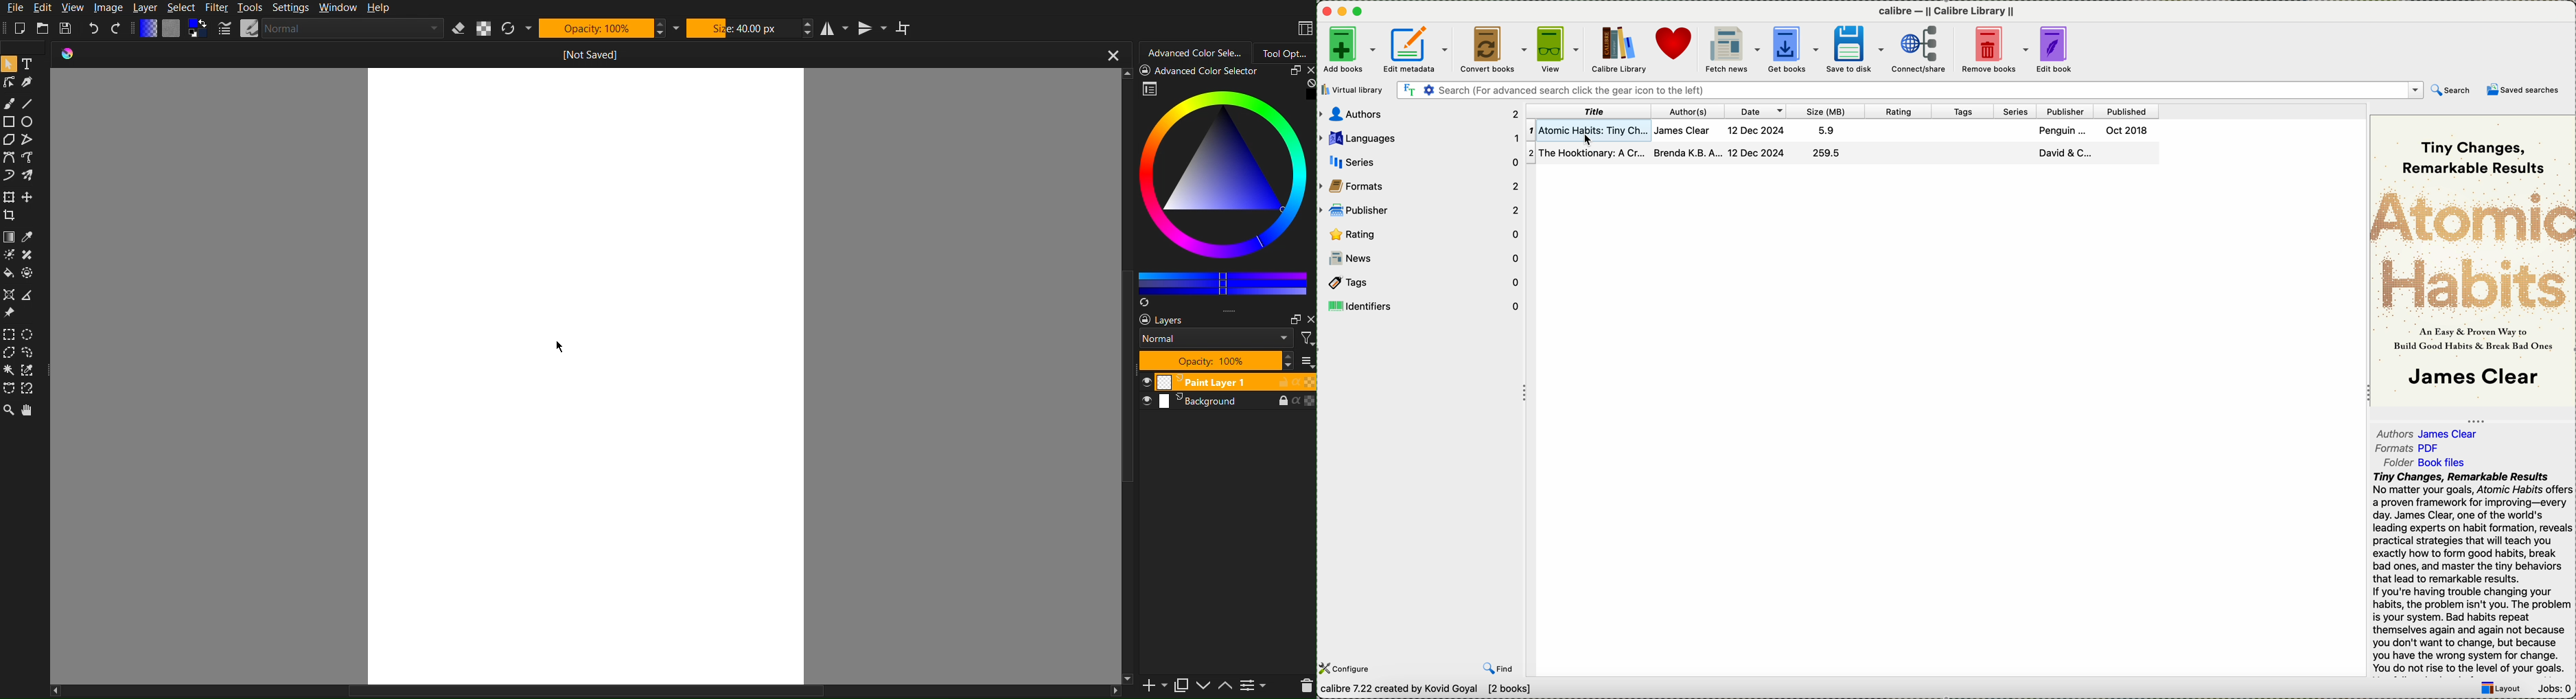  I want to click on Copy Layer, so click(1179, 682).